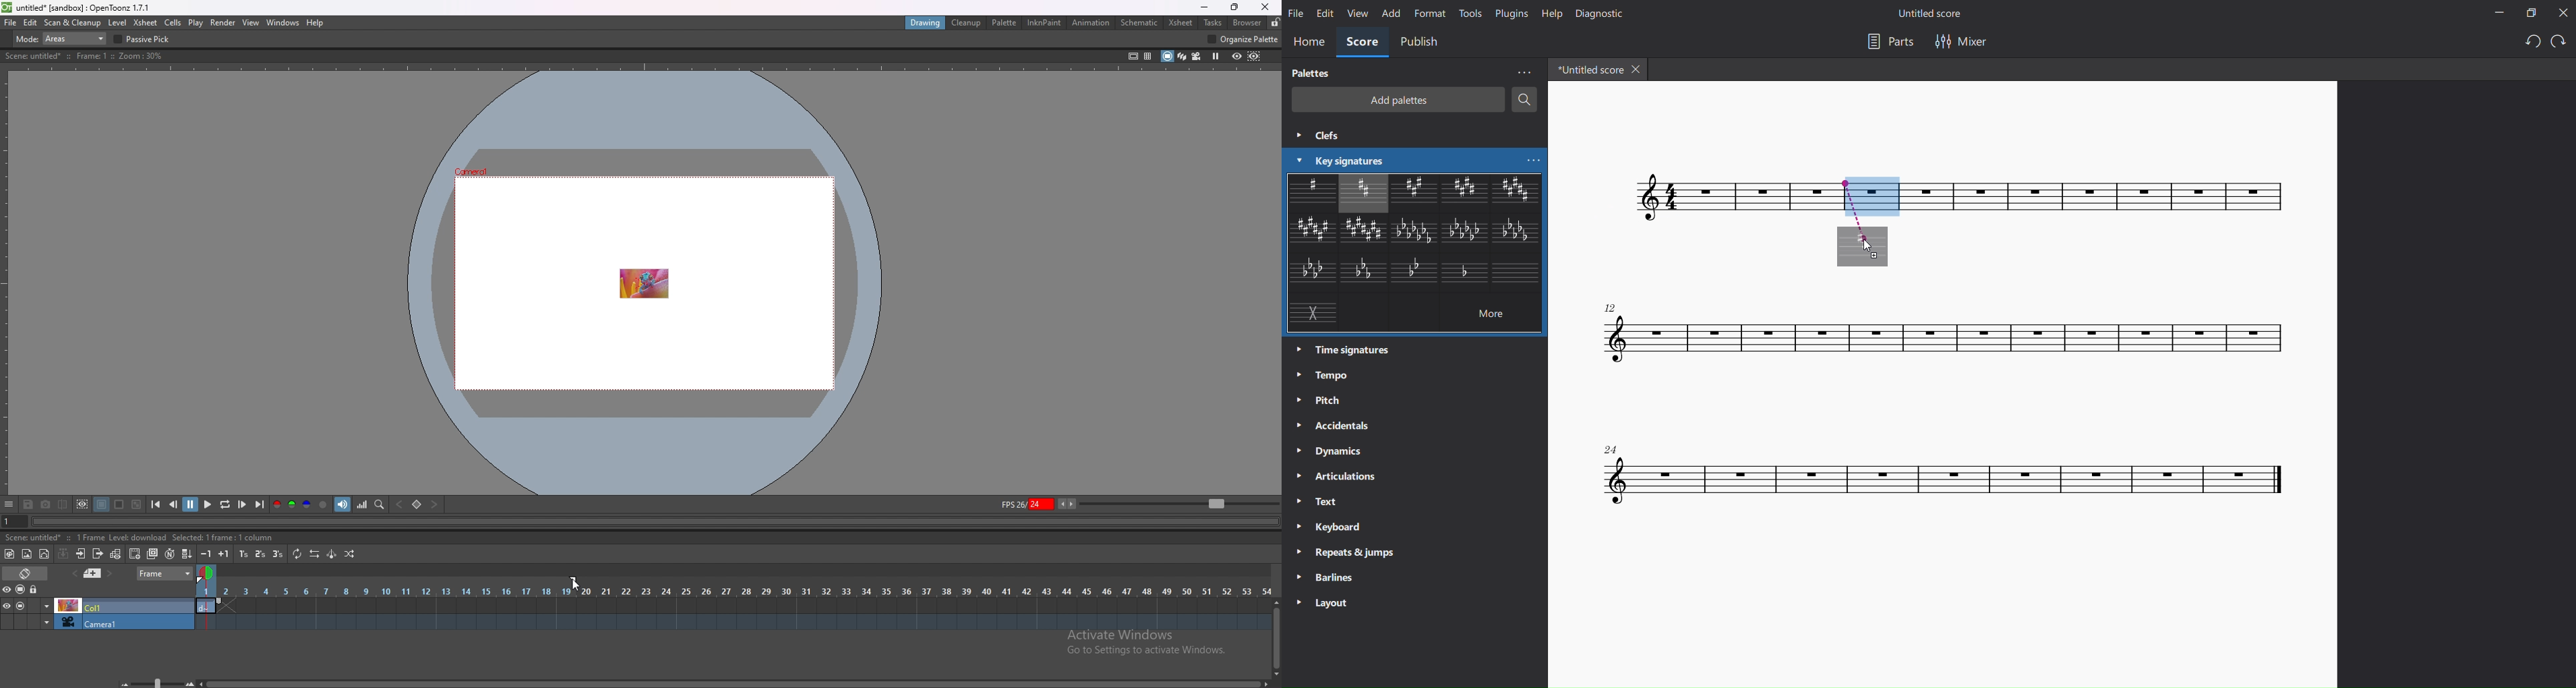 The height and width of the screenshot is (700, 2576). I want to click on more, so click(1524, 71).